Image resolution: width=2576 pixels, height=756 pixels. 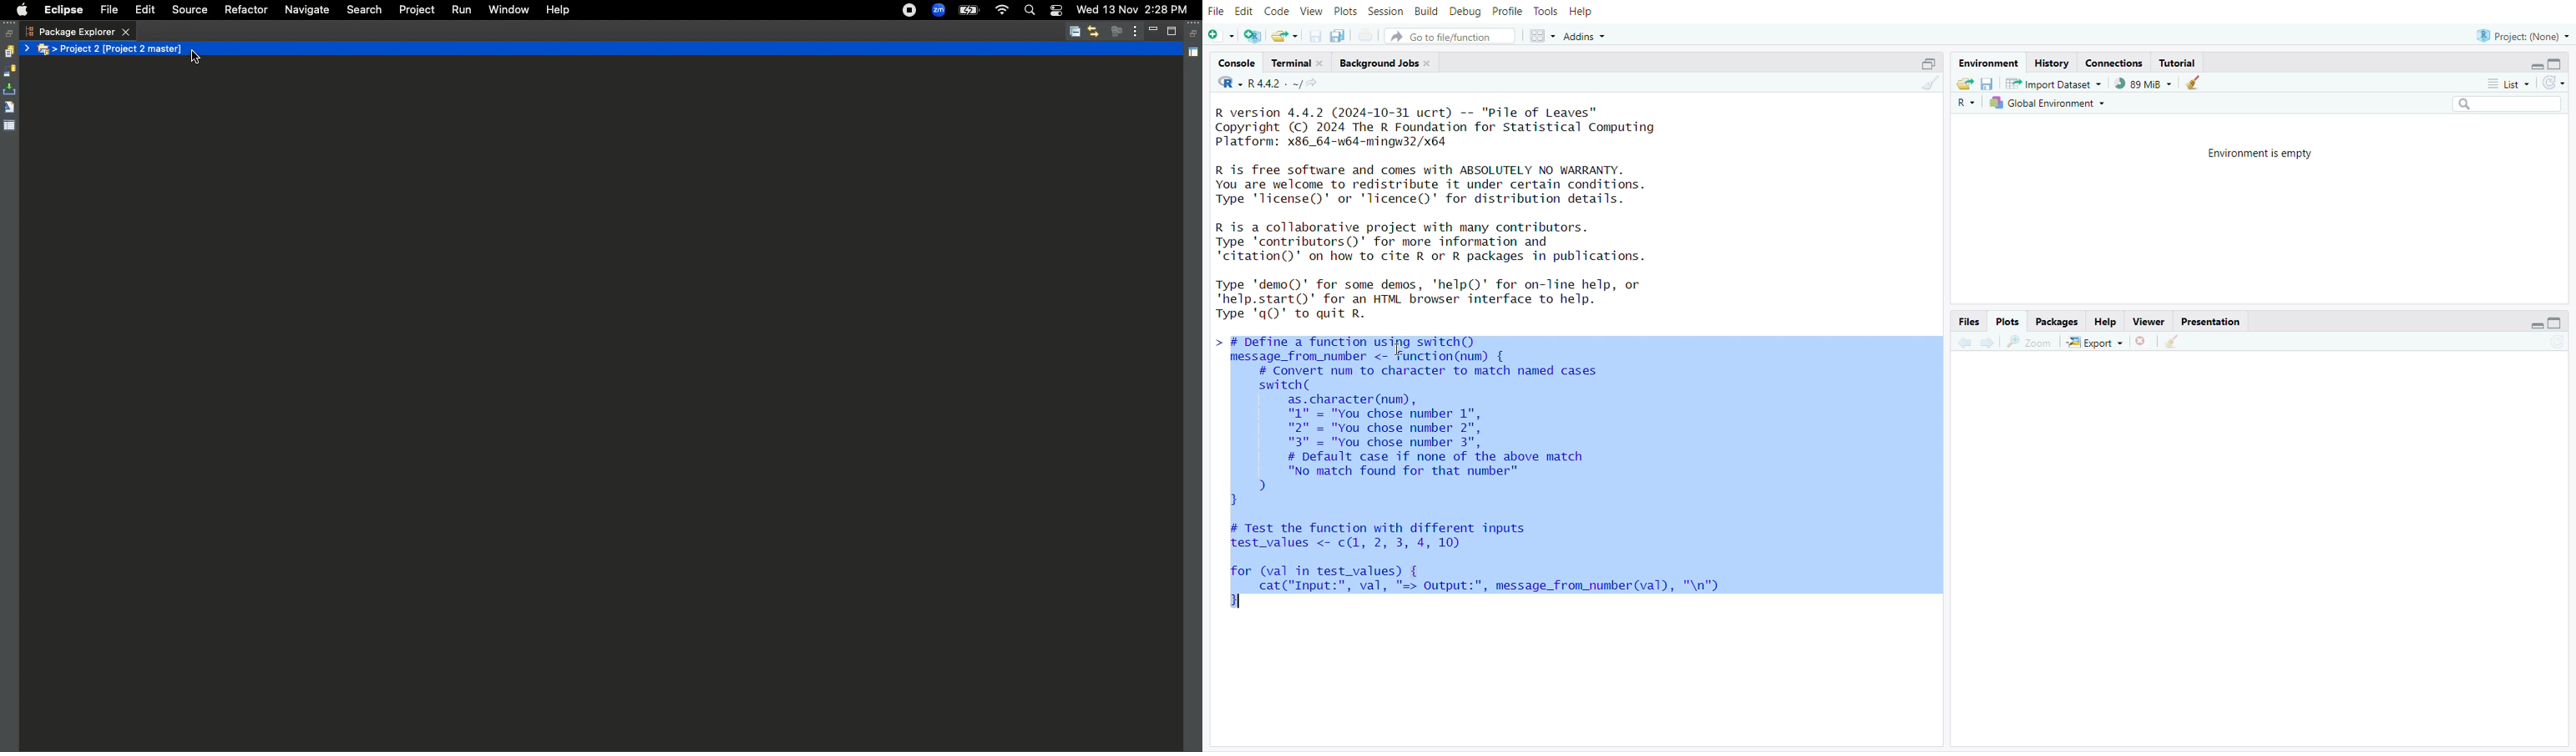 What do you see at coordinates (1990, 62) in the screenshot?
I see `Environment` at bounding box center [1990, 62].